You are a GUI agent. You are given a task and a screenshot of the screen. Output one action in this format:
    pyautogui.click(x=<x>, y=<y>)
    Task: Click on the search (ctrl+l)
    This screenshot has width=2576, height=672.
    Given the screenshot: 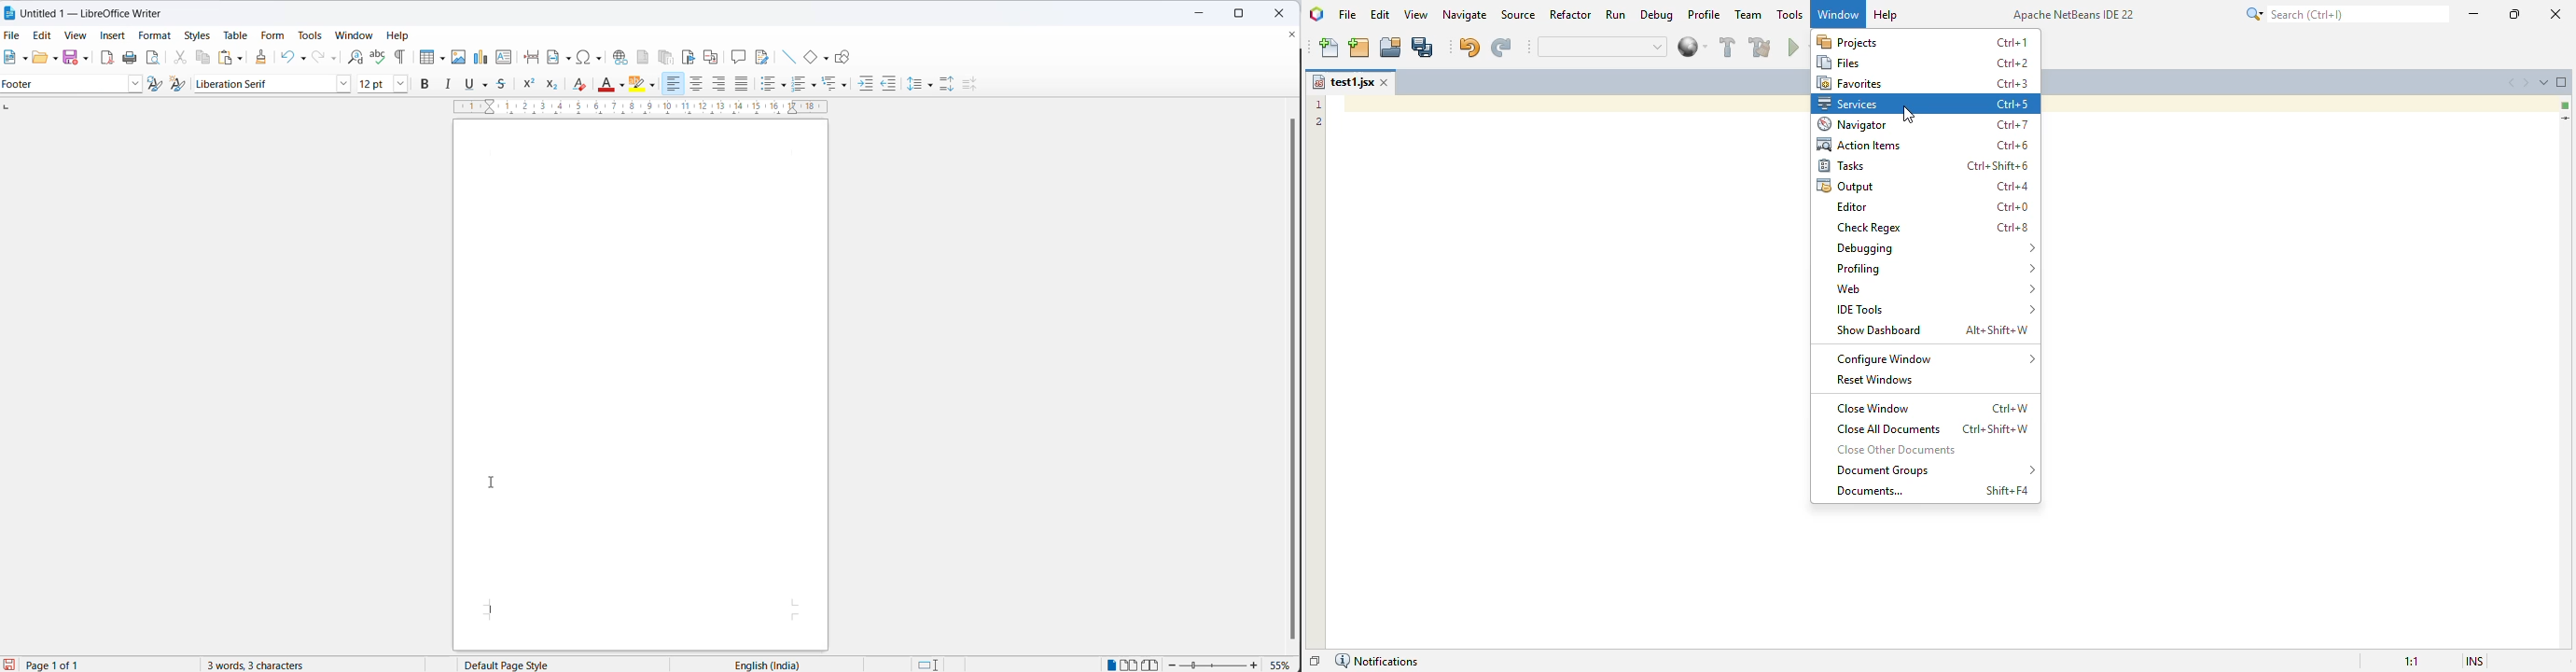 What is the action you would take?
    pyautogui.click(x=2345, y=14)
    